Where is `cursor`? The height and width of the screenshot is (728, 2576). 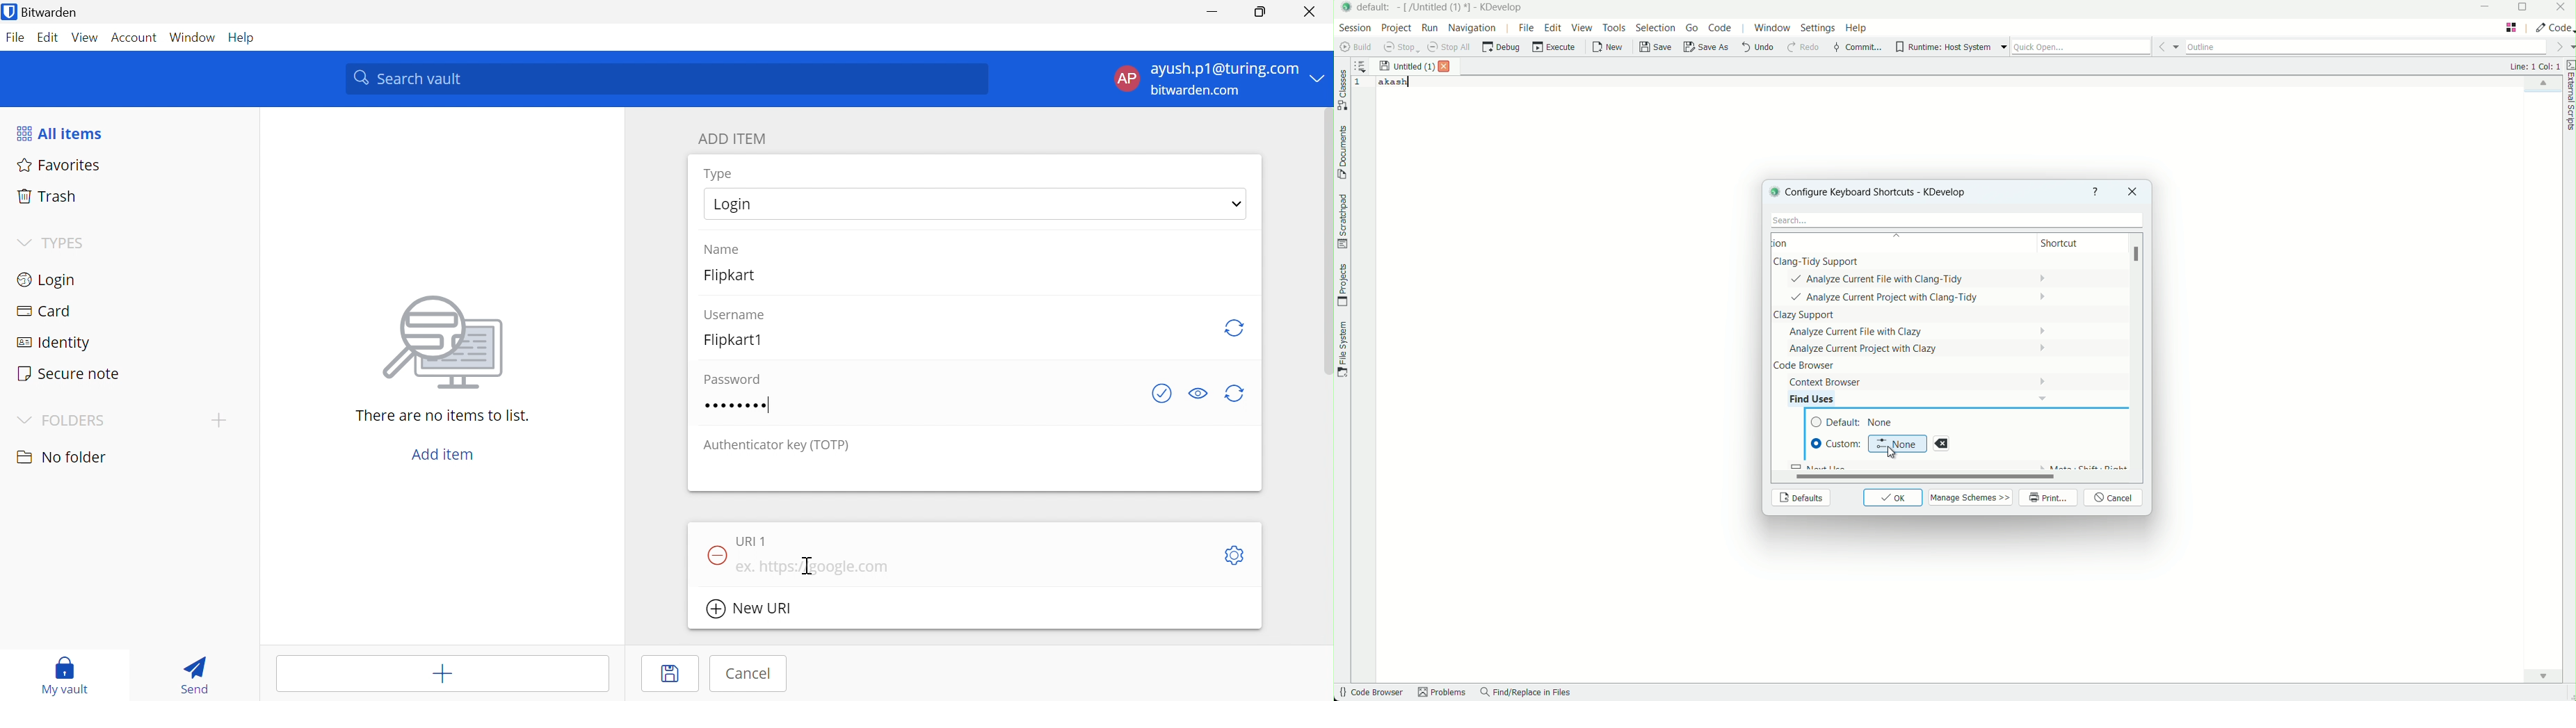 cursor is located at coordinates (810, 567).